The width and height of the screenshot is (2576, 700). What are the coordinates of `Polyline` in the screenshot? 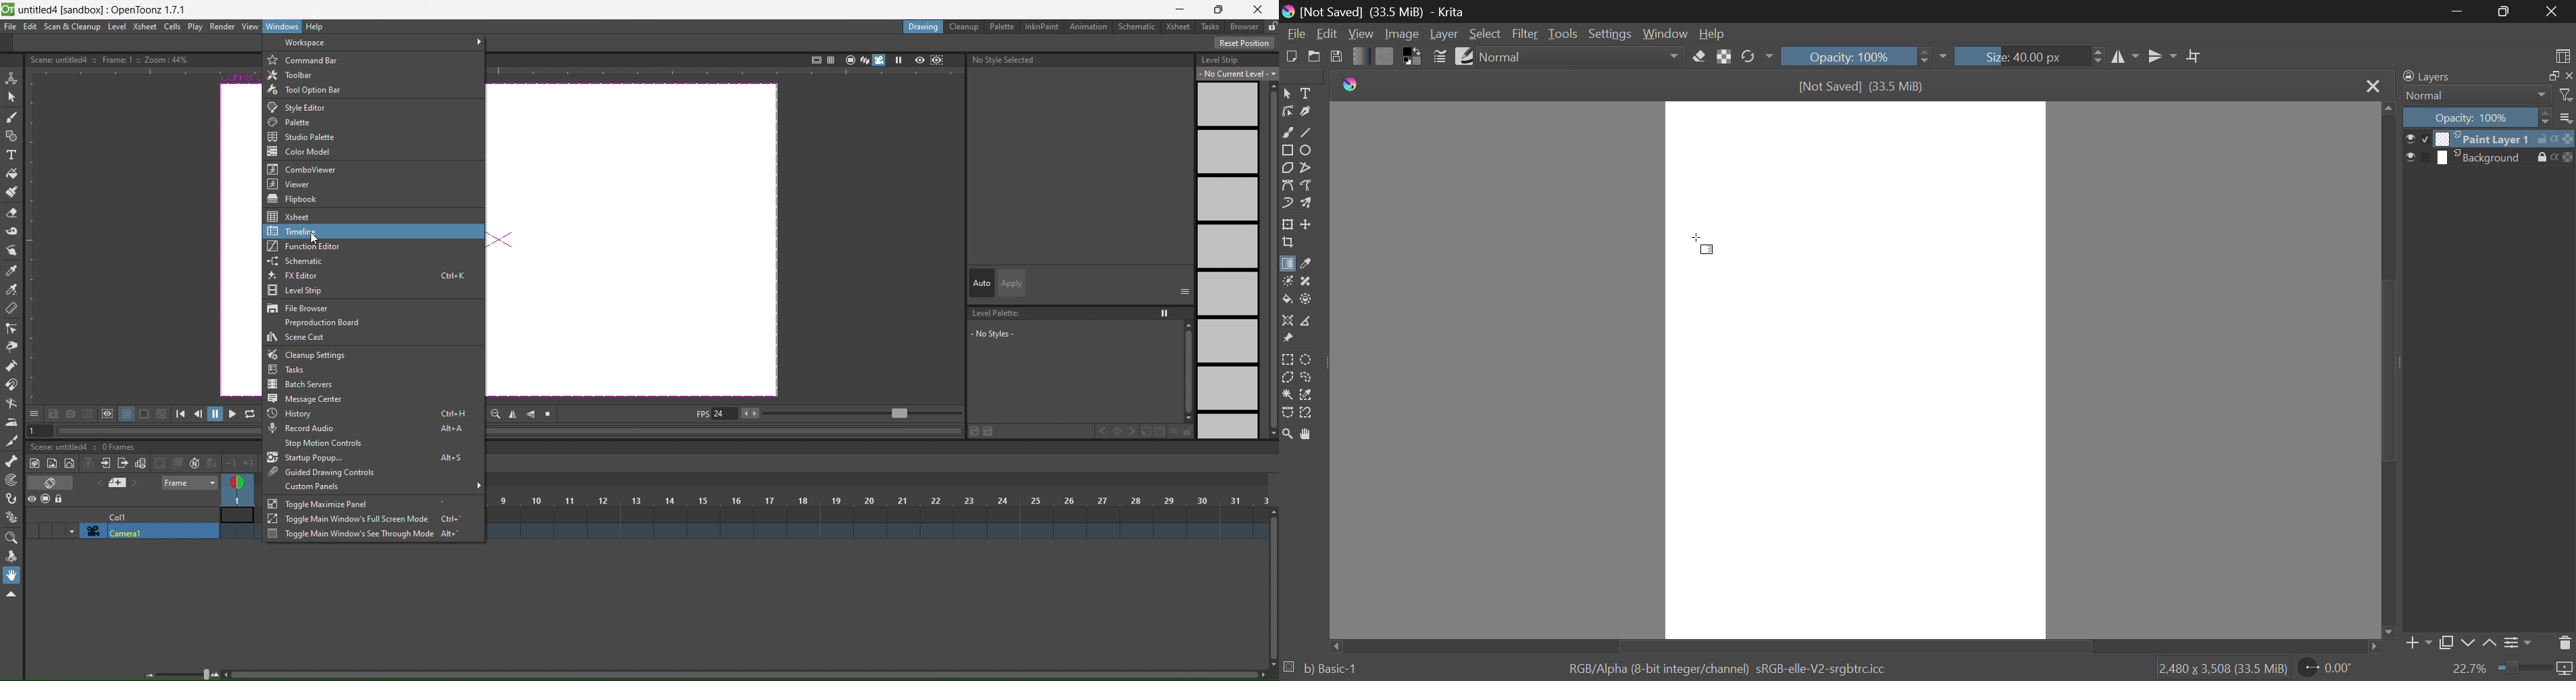 It's located at (1305, 166).